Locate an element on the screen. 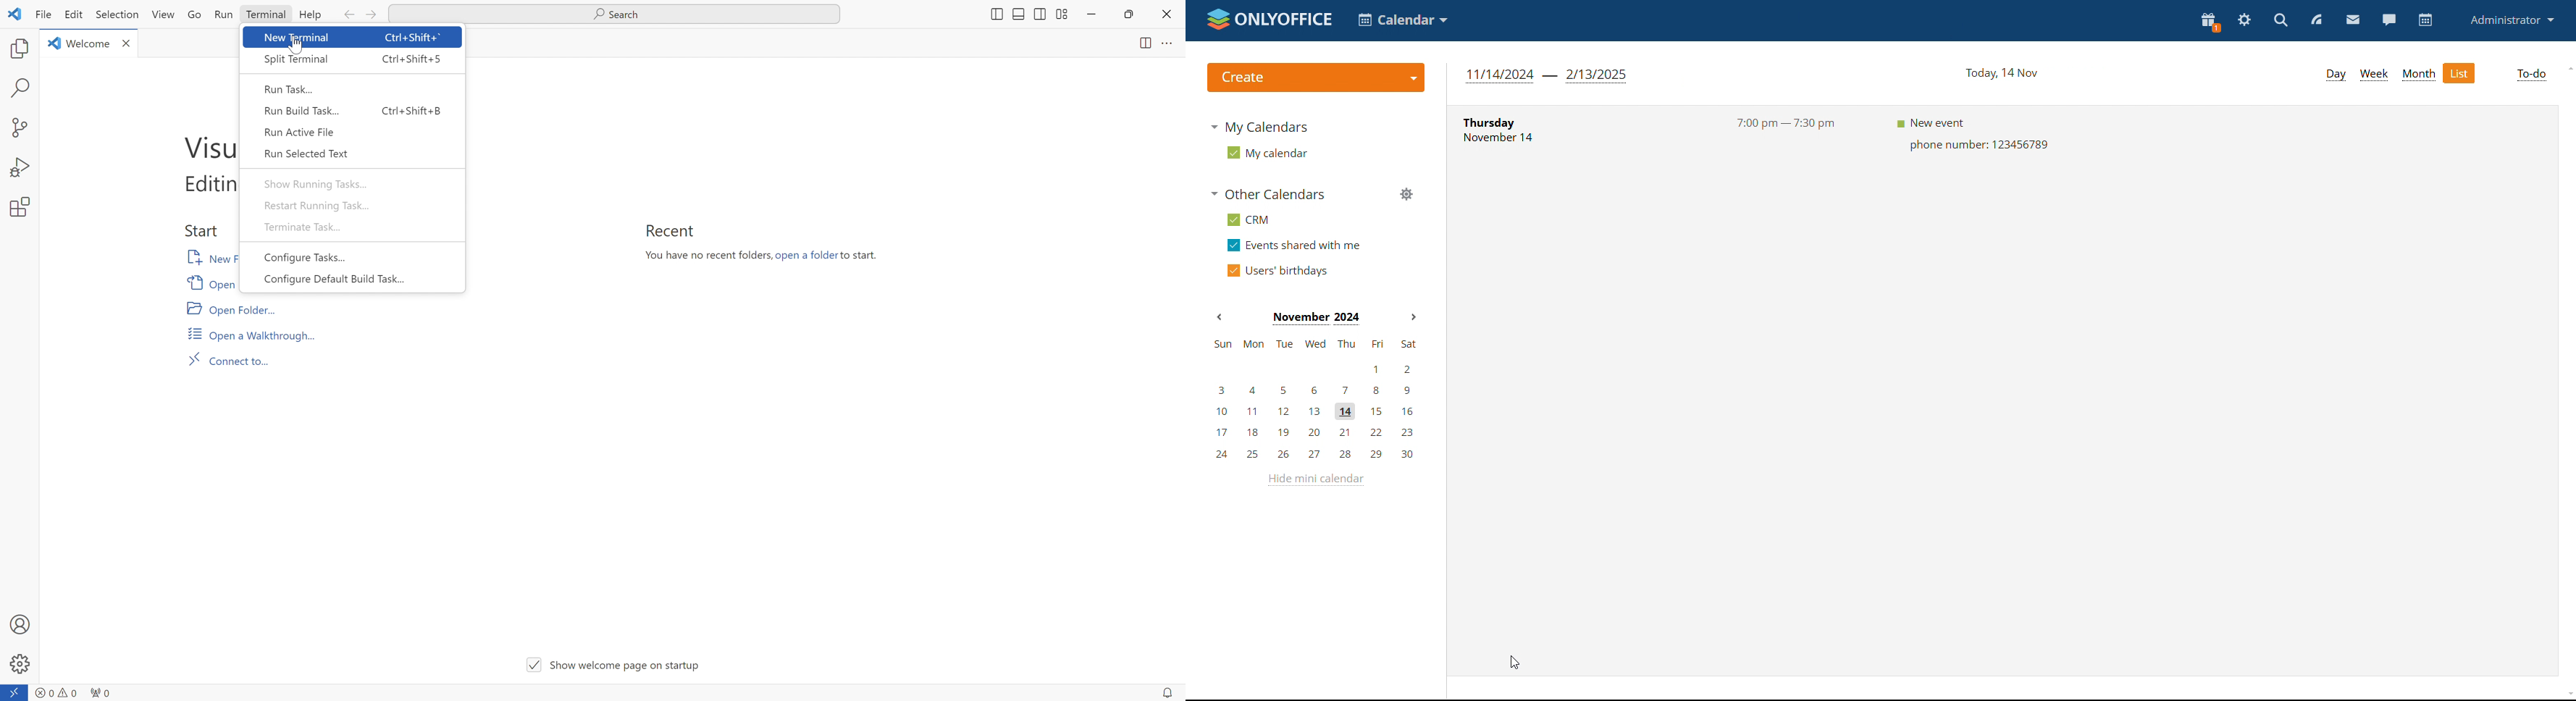   is located at coordinates (995, 14).